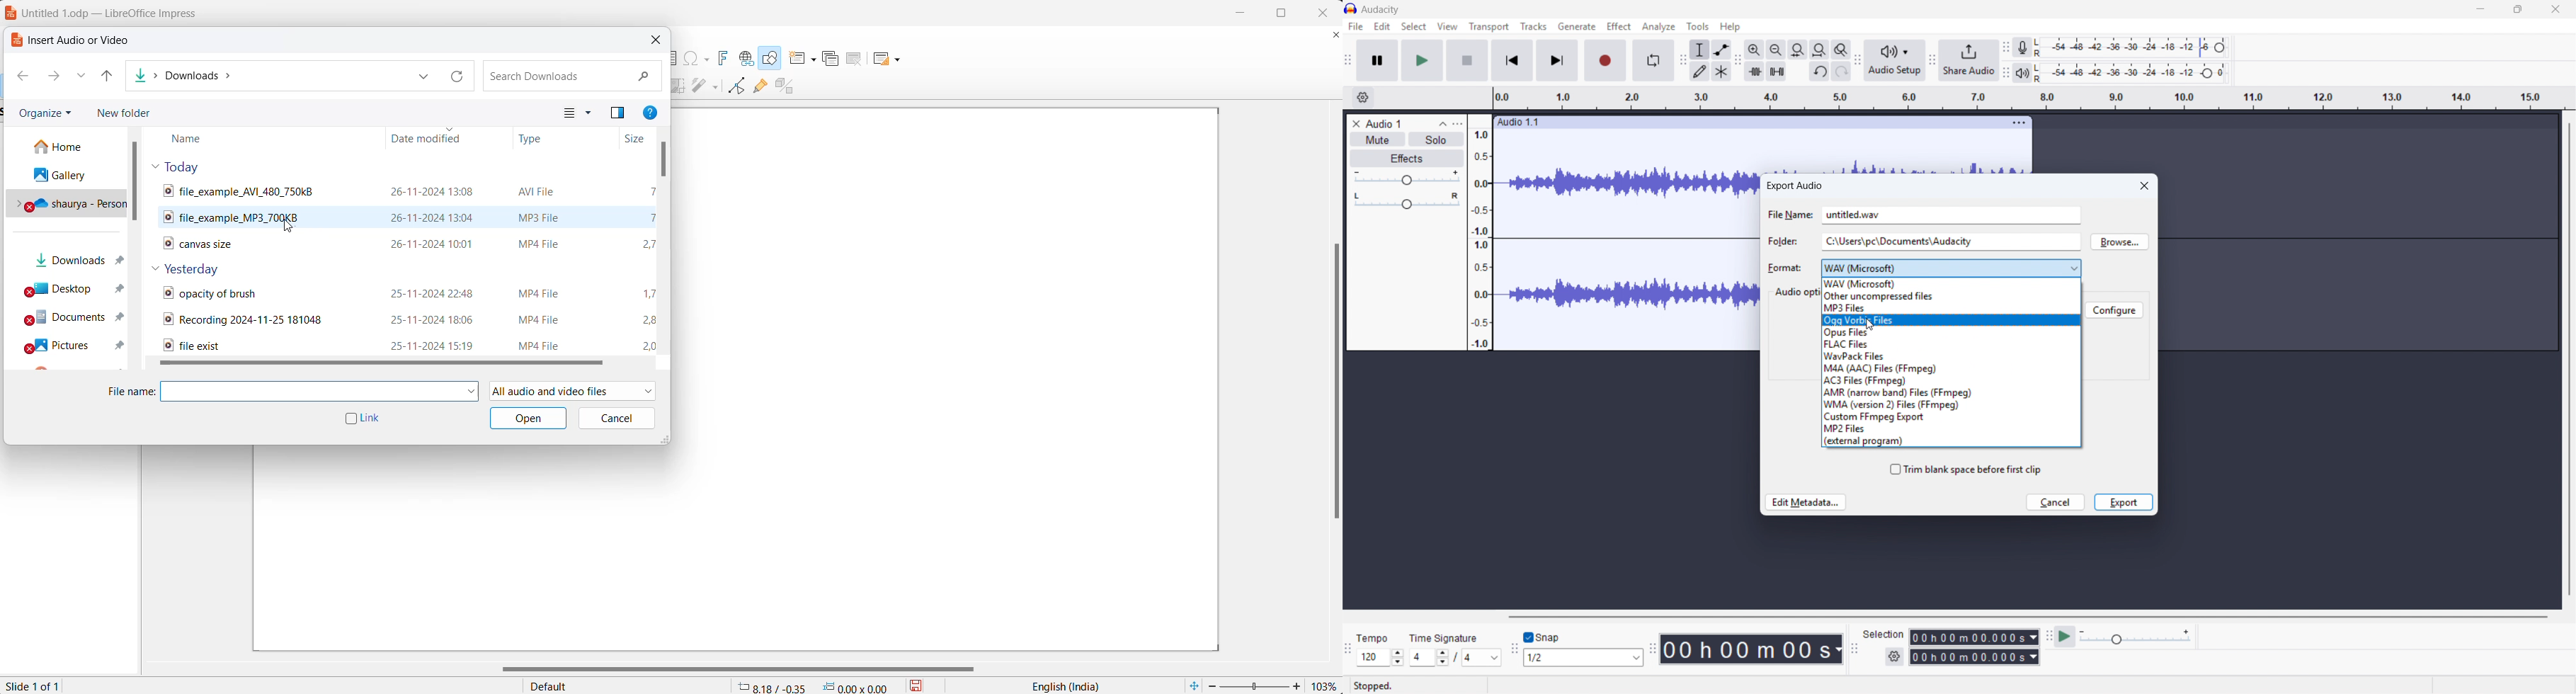 Image resolution: width=2576 pixels, height=700 pixels. Describe the element at coordinates (923, 685) in the screenshot. I see `save` at that location.